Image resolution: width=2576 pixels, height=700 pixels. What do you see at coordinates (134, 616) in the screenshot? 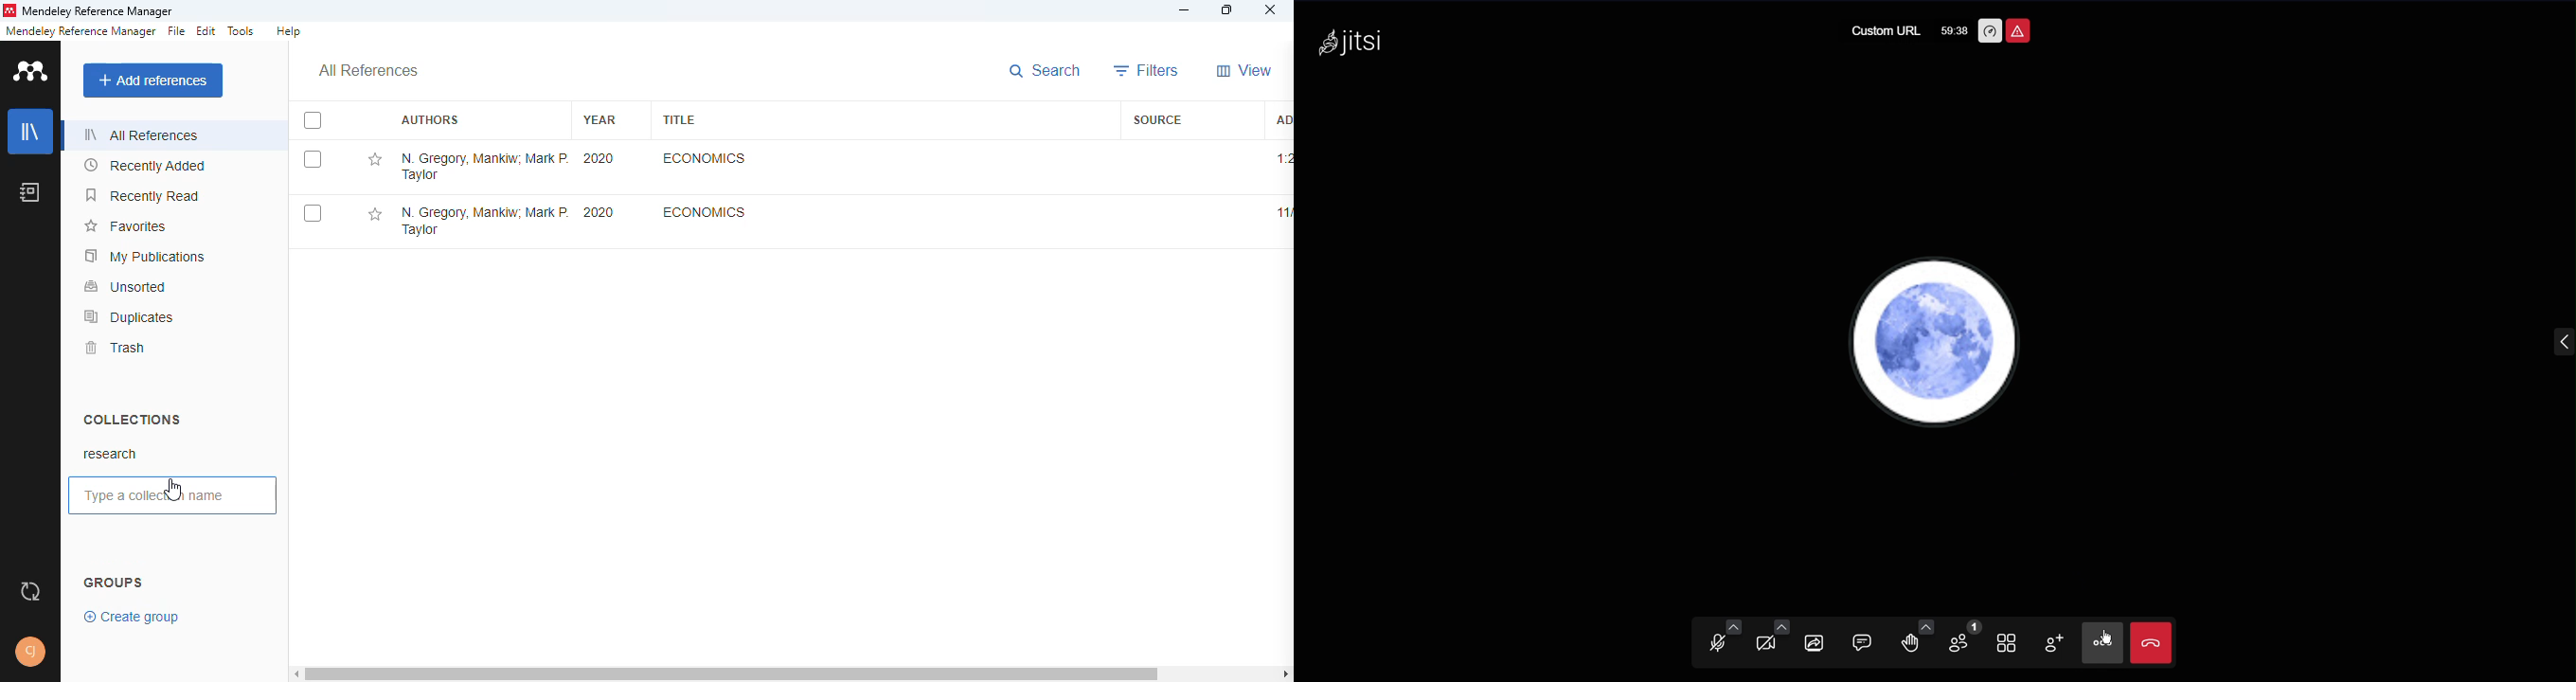
I see `create group` at bounding box center [134, 616].